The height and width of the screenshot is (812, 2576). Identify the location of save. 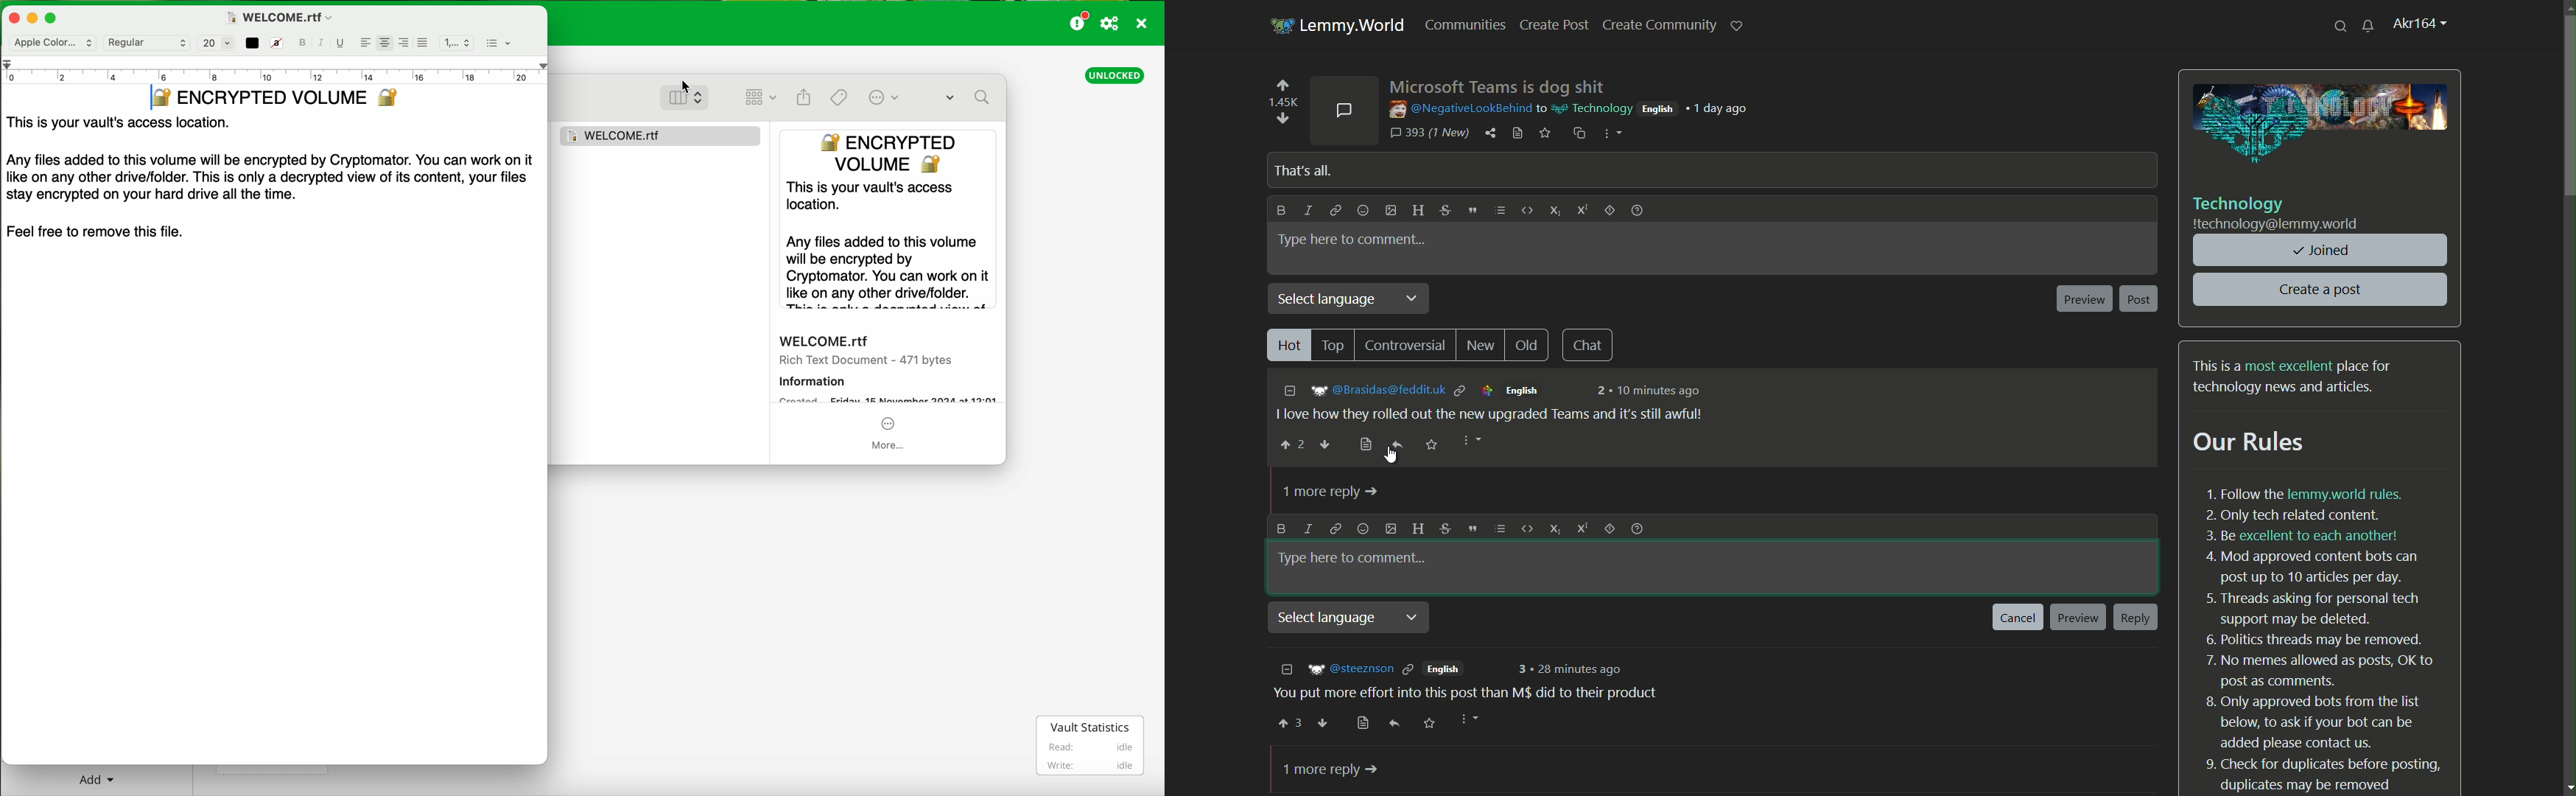
(1431, 444).